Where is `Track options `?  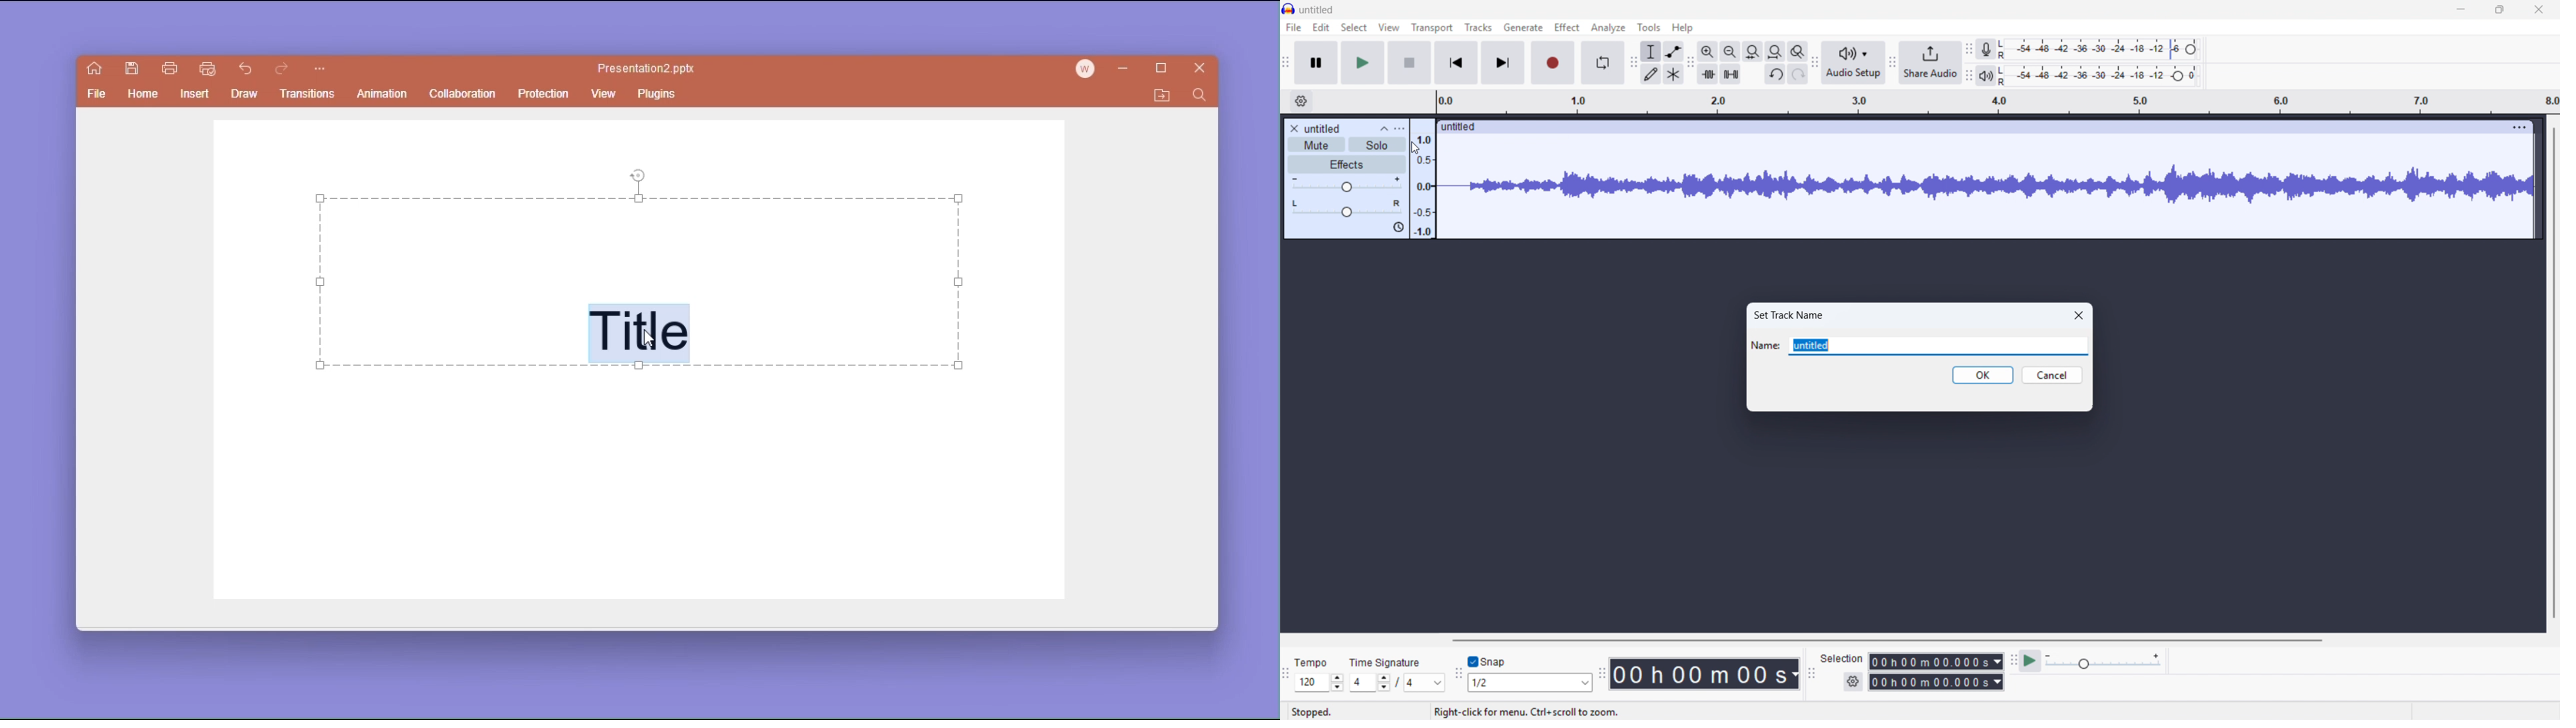
Track options  is located at coordinates (2519, 127).